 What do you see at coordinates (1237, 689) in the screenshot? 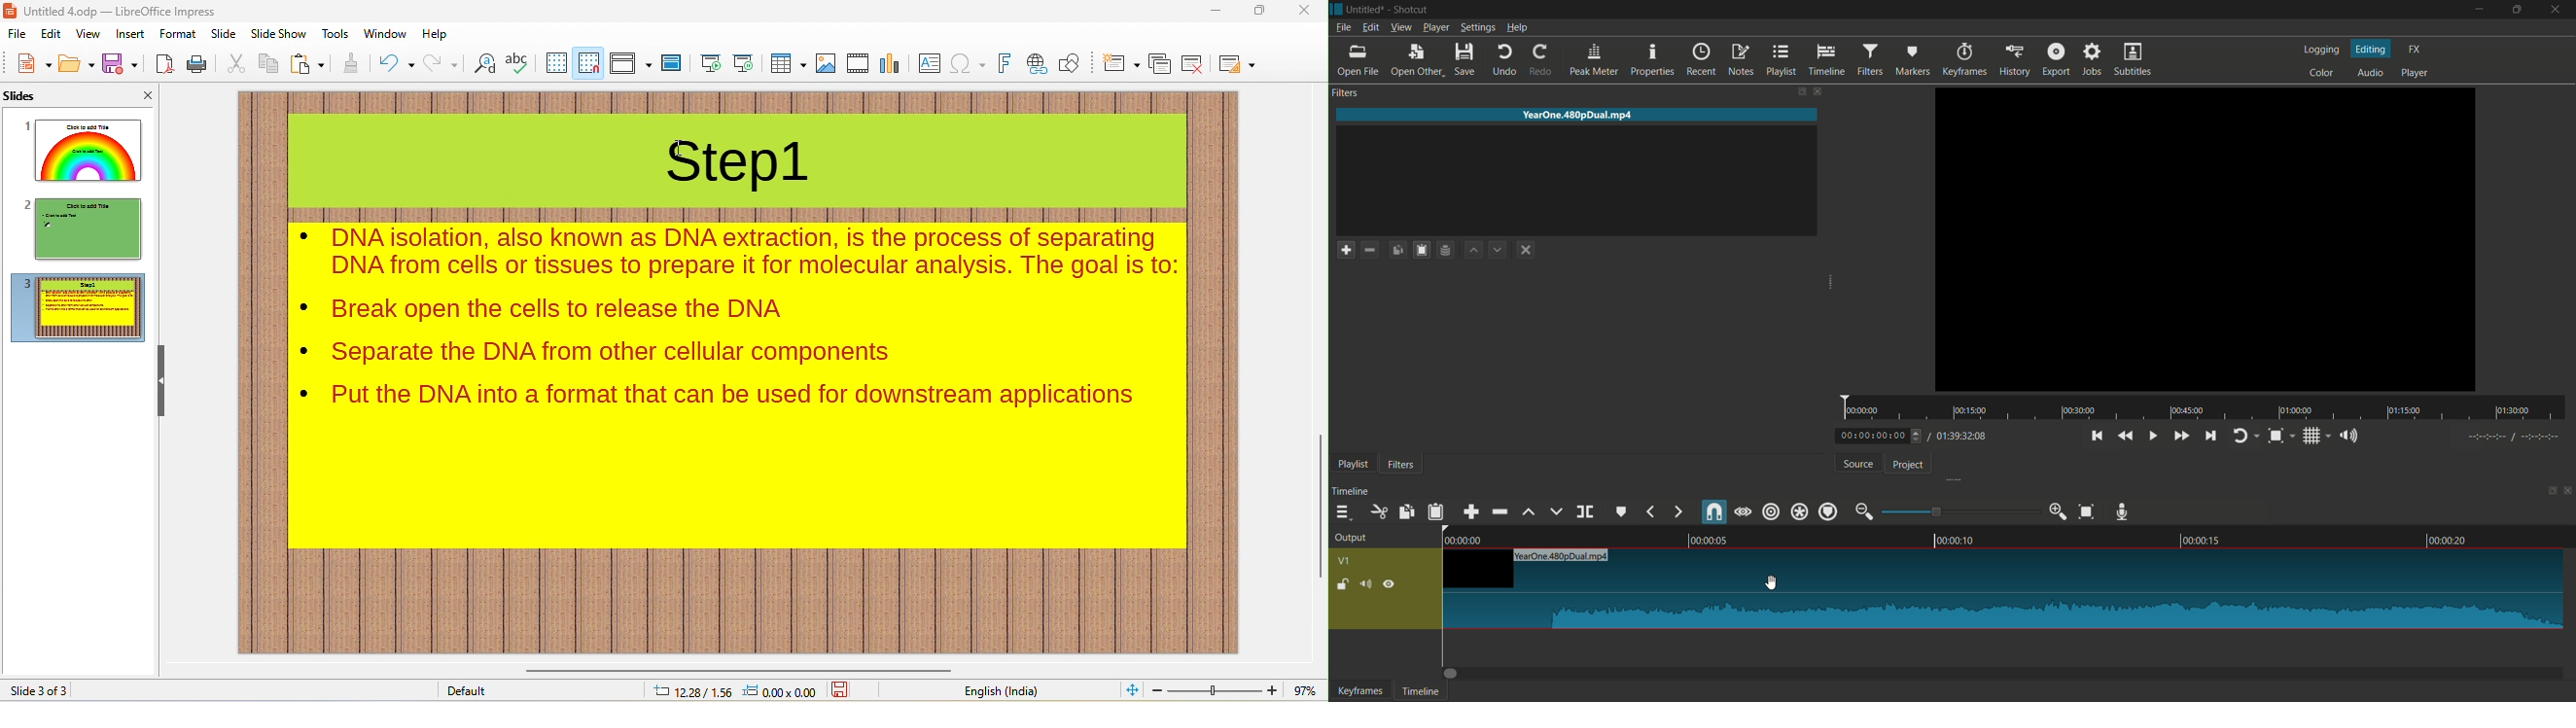
I see `zoom` at bounding box center [1237, 689].